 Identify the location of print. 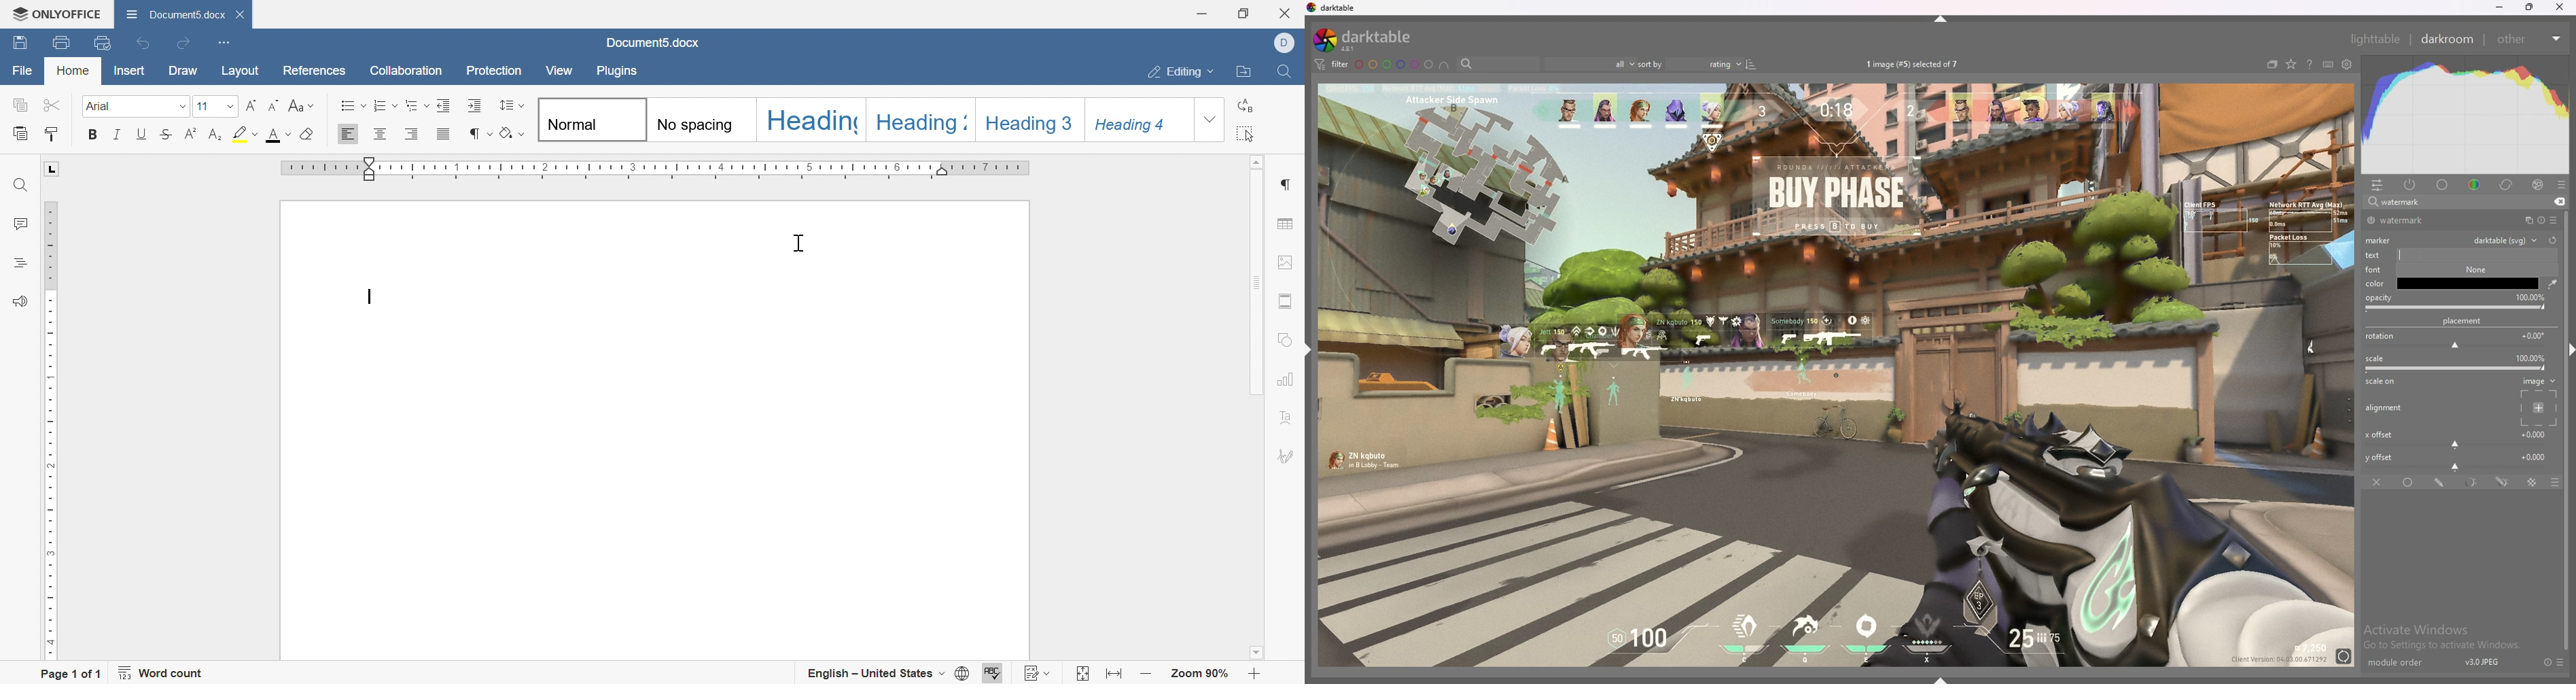
(60, 43).